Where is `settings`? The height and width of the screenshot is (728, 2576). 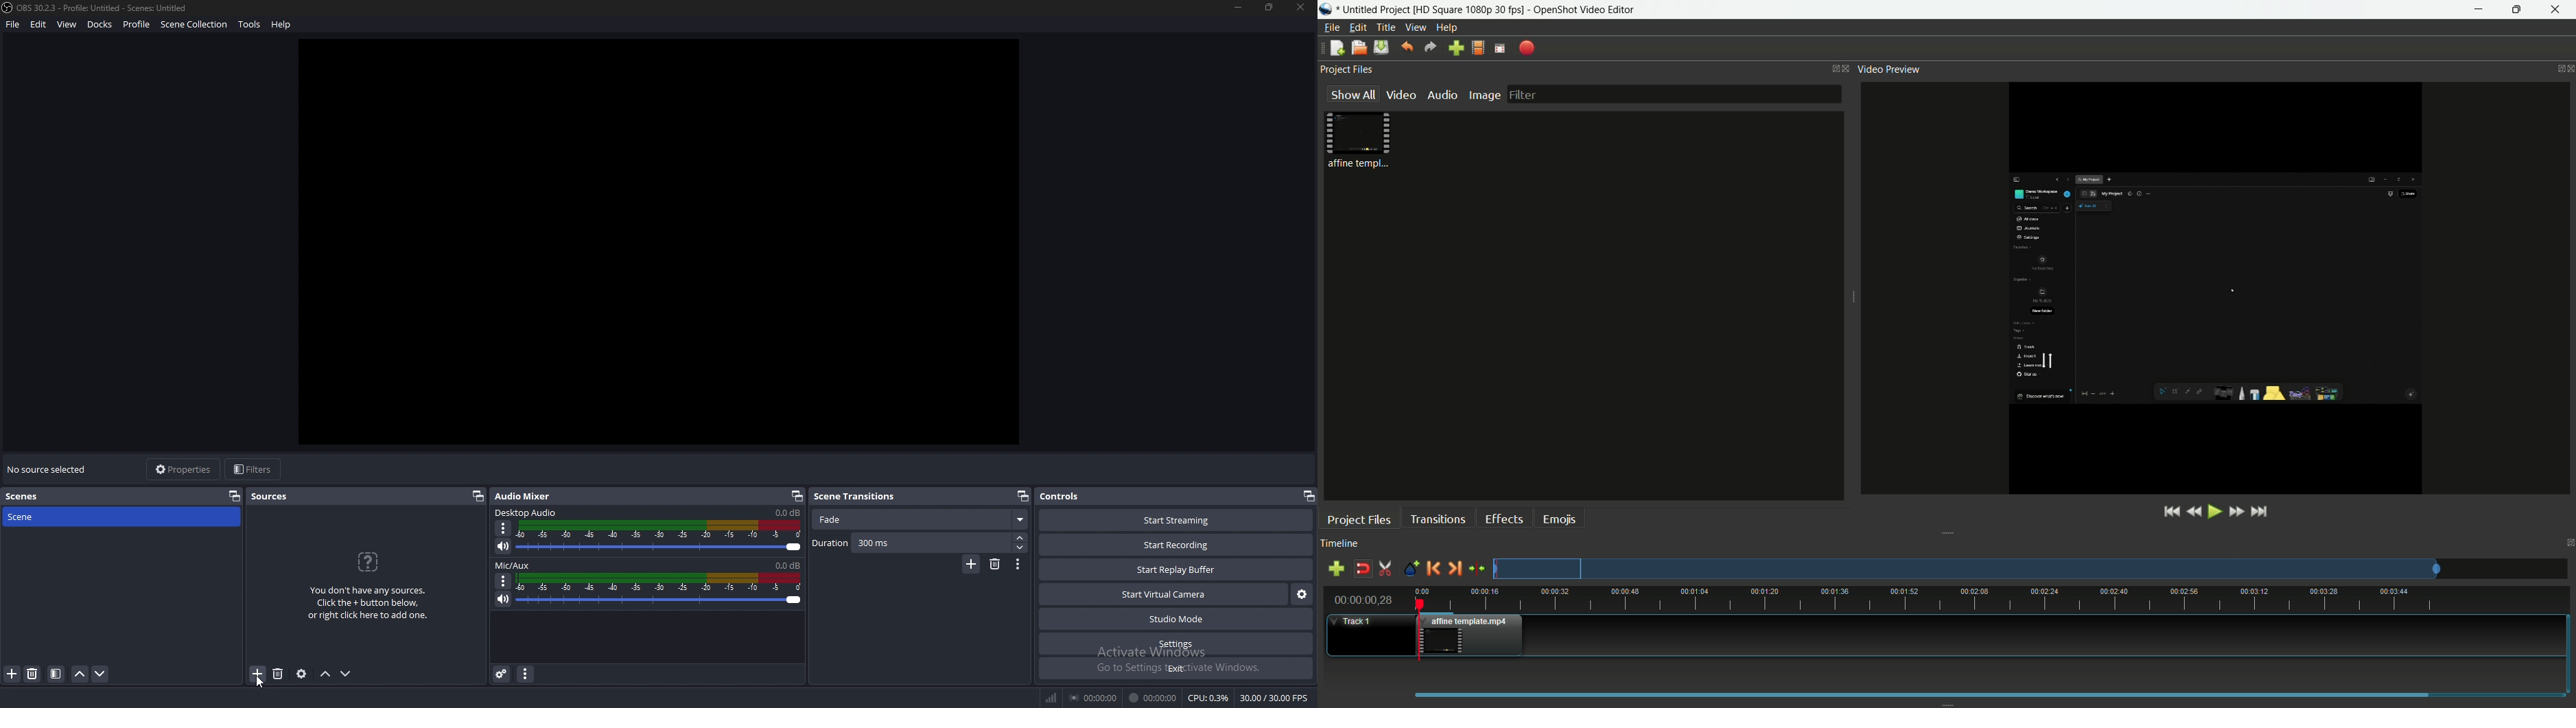 settings is located at coordinates (1175, 644).